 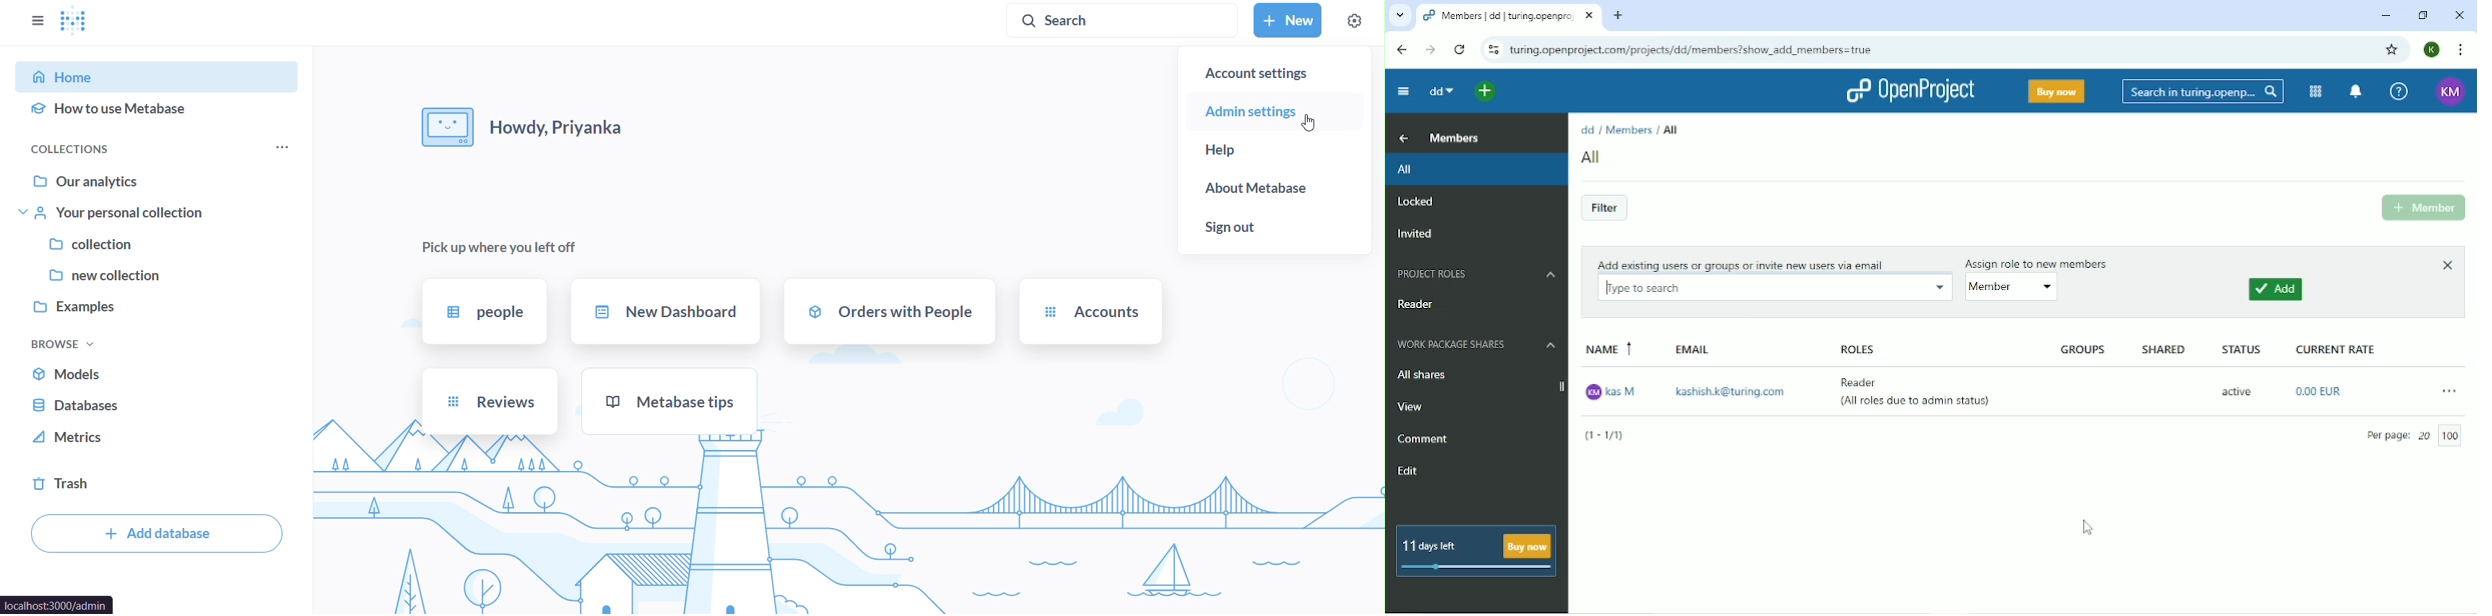 What do you see at coordinates (2087, 528) in the screenshot?
I see `Cursor` at bounding box center [2087, 528].